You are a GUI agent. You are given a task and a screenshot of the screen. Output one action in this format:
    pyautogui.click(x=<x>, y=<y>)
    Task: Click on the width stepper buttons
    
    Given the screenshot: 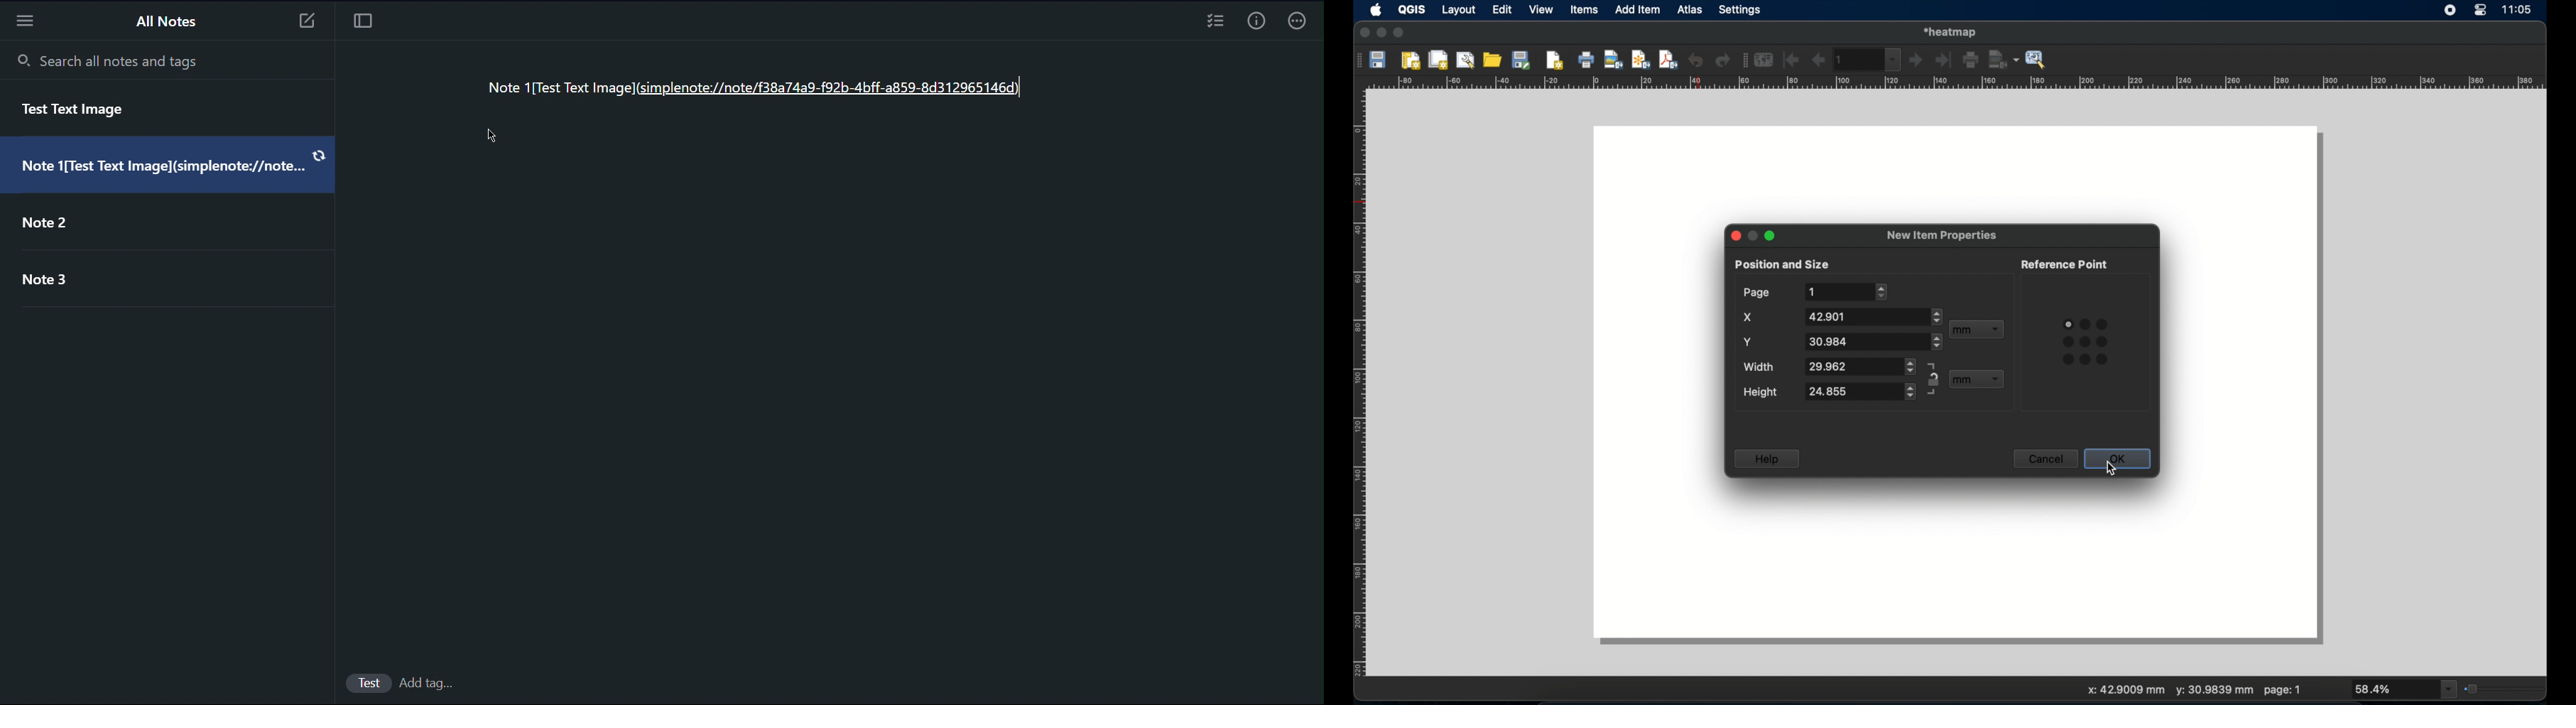 What is the action you would take?
    pyautogui.click(x=1859, y=366)
    